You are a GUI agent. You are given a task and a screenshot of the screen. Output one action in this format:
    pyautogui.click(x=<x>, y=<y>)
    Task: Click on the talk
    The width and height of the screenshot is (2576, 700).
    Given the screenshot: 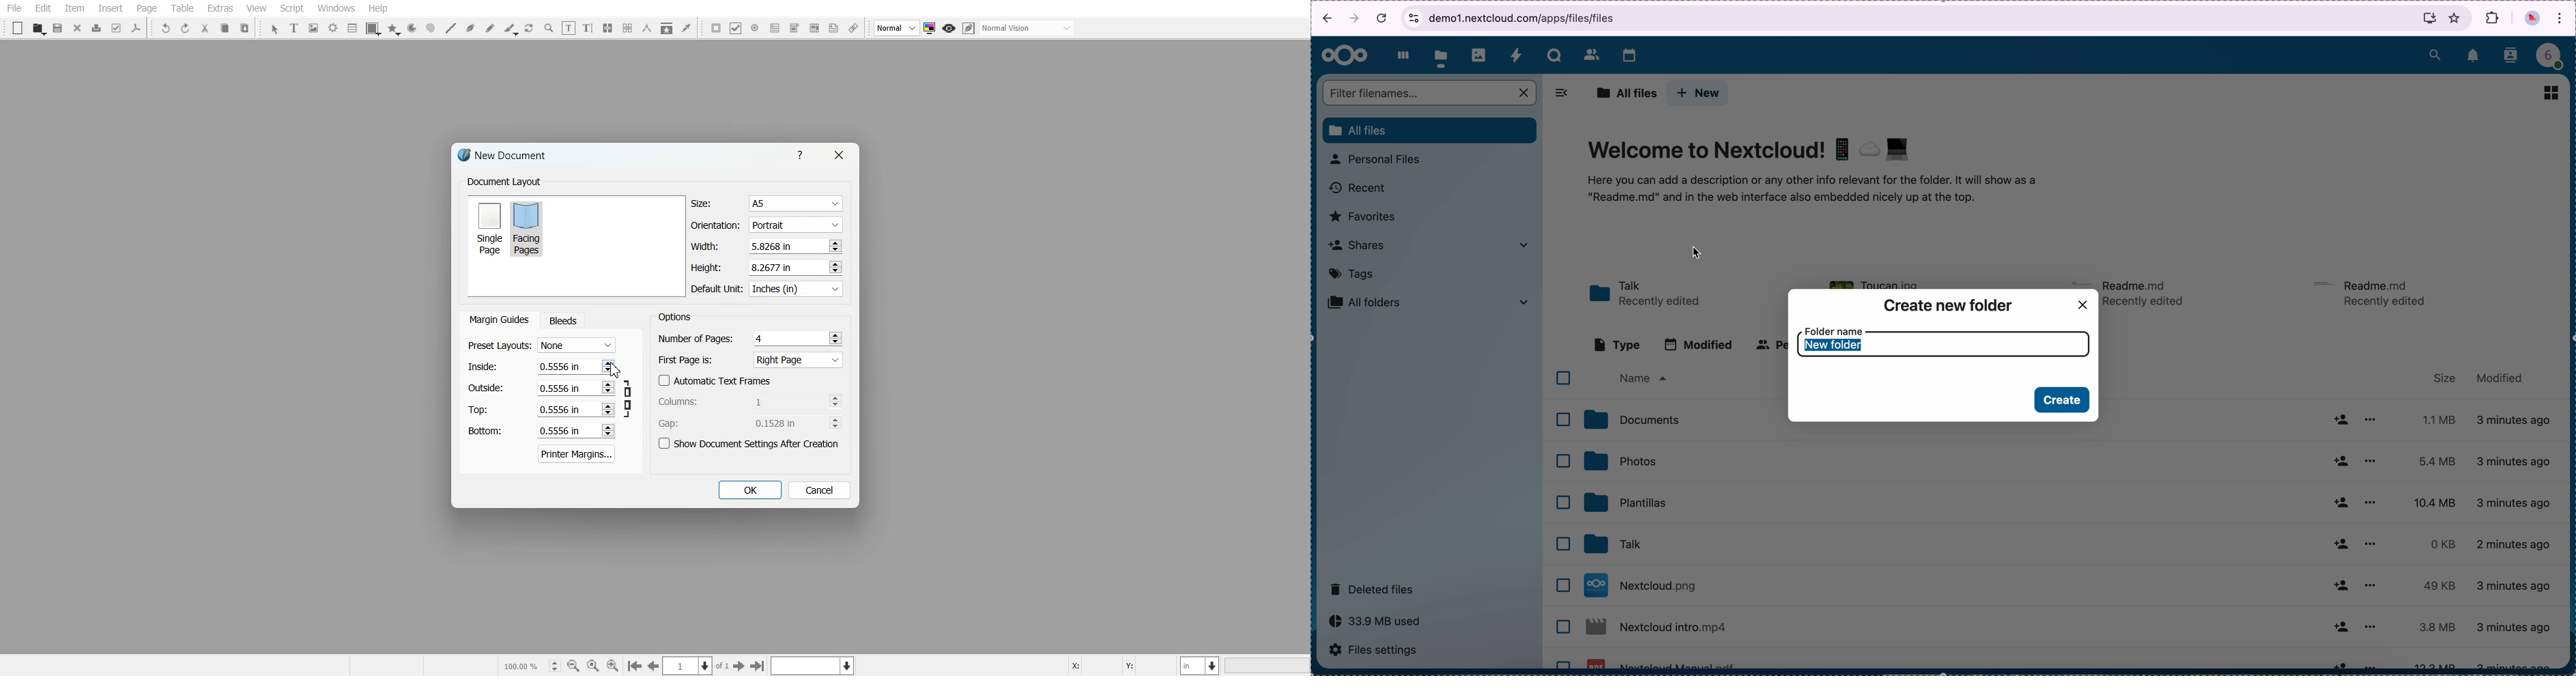 What is the action you would take?
    pyautogui.click(x=1554, y=55)
    